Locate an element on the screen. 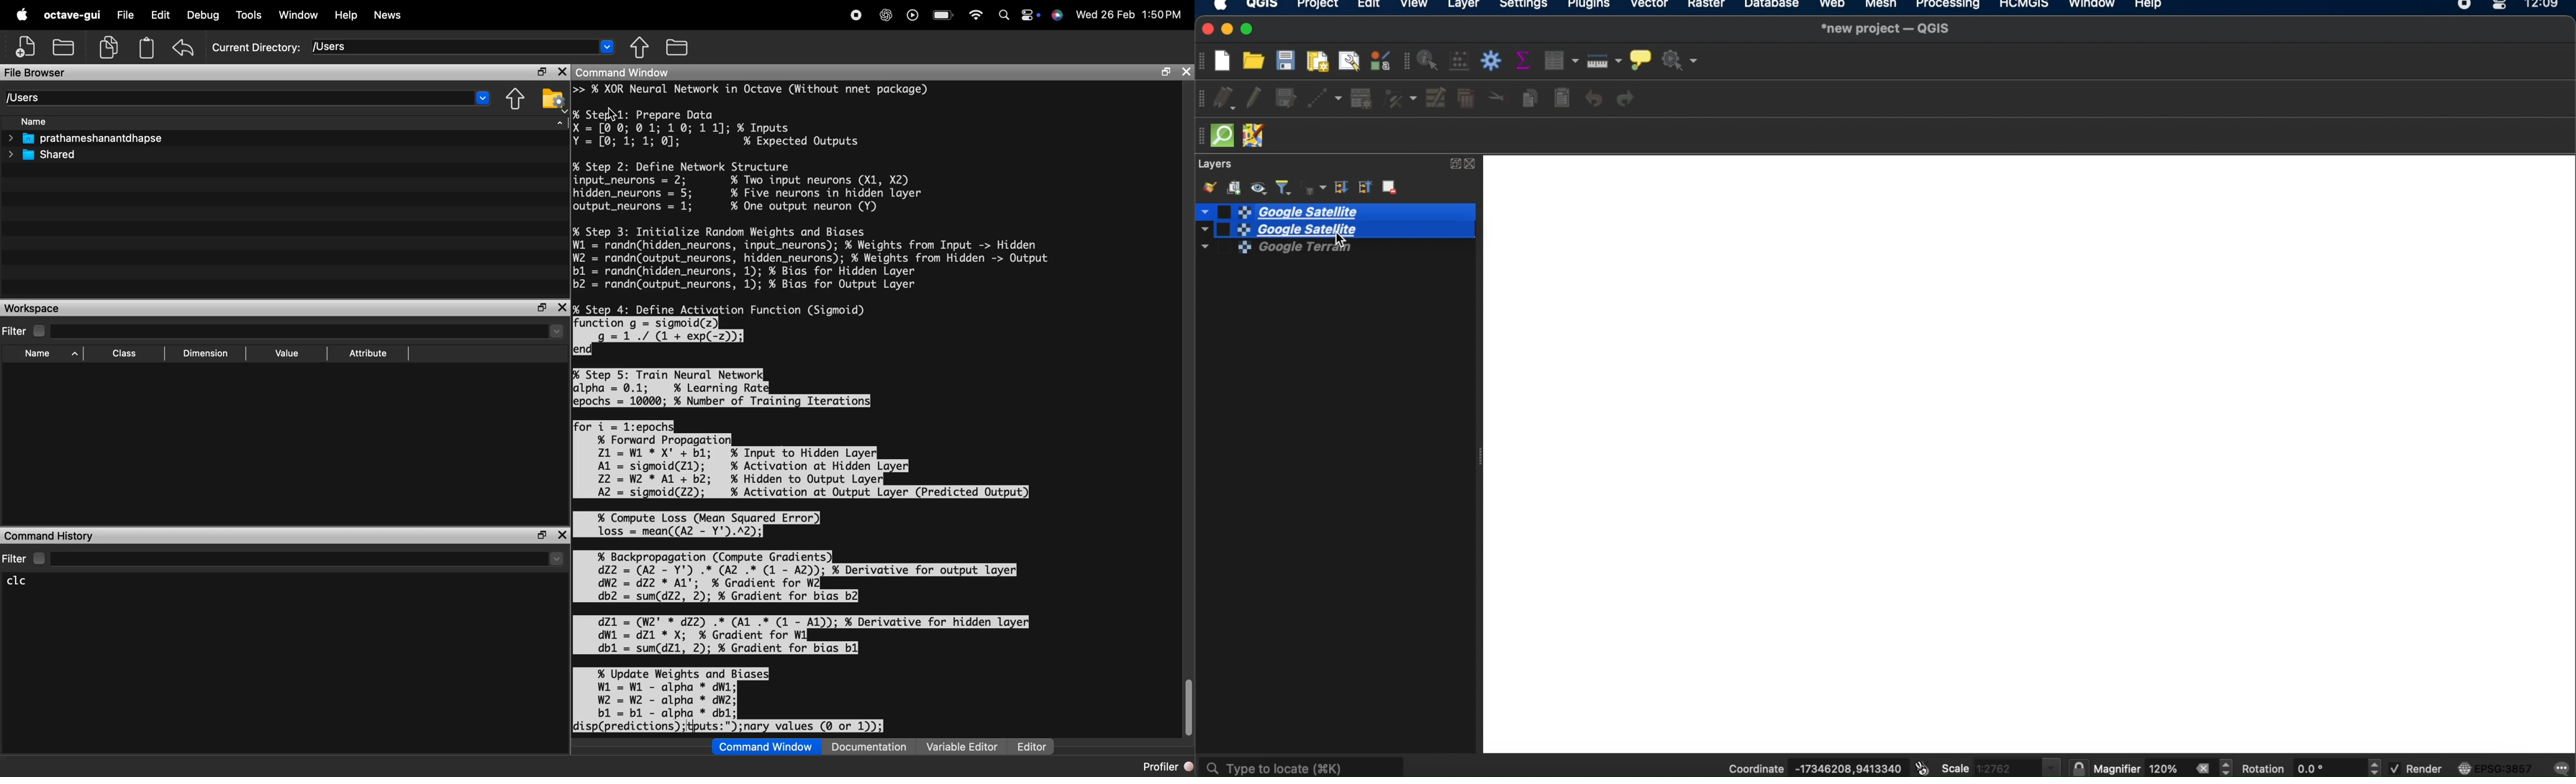 This screenshot has height=784, width=2576. show layout manager is located at coordinates (1351, 60).